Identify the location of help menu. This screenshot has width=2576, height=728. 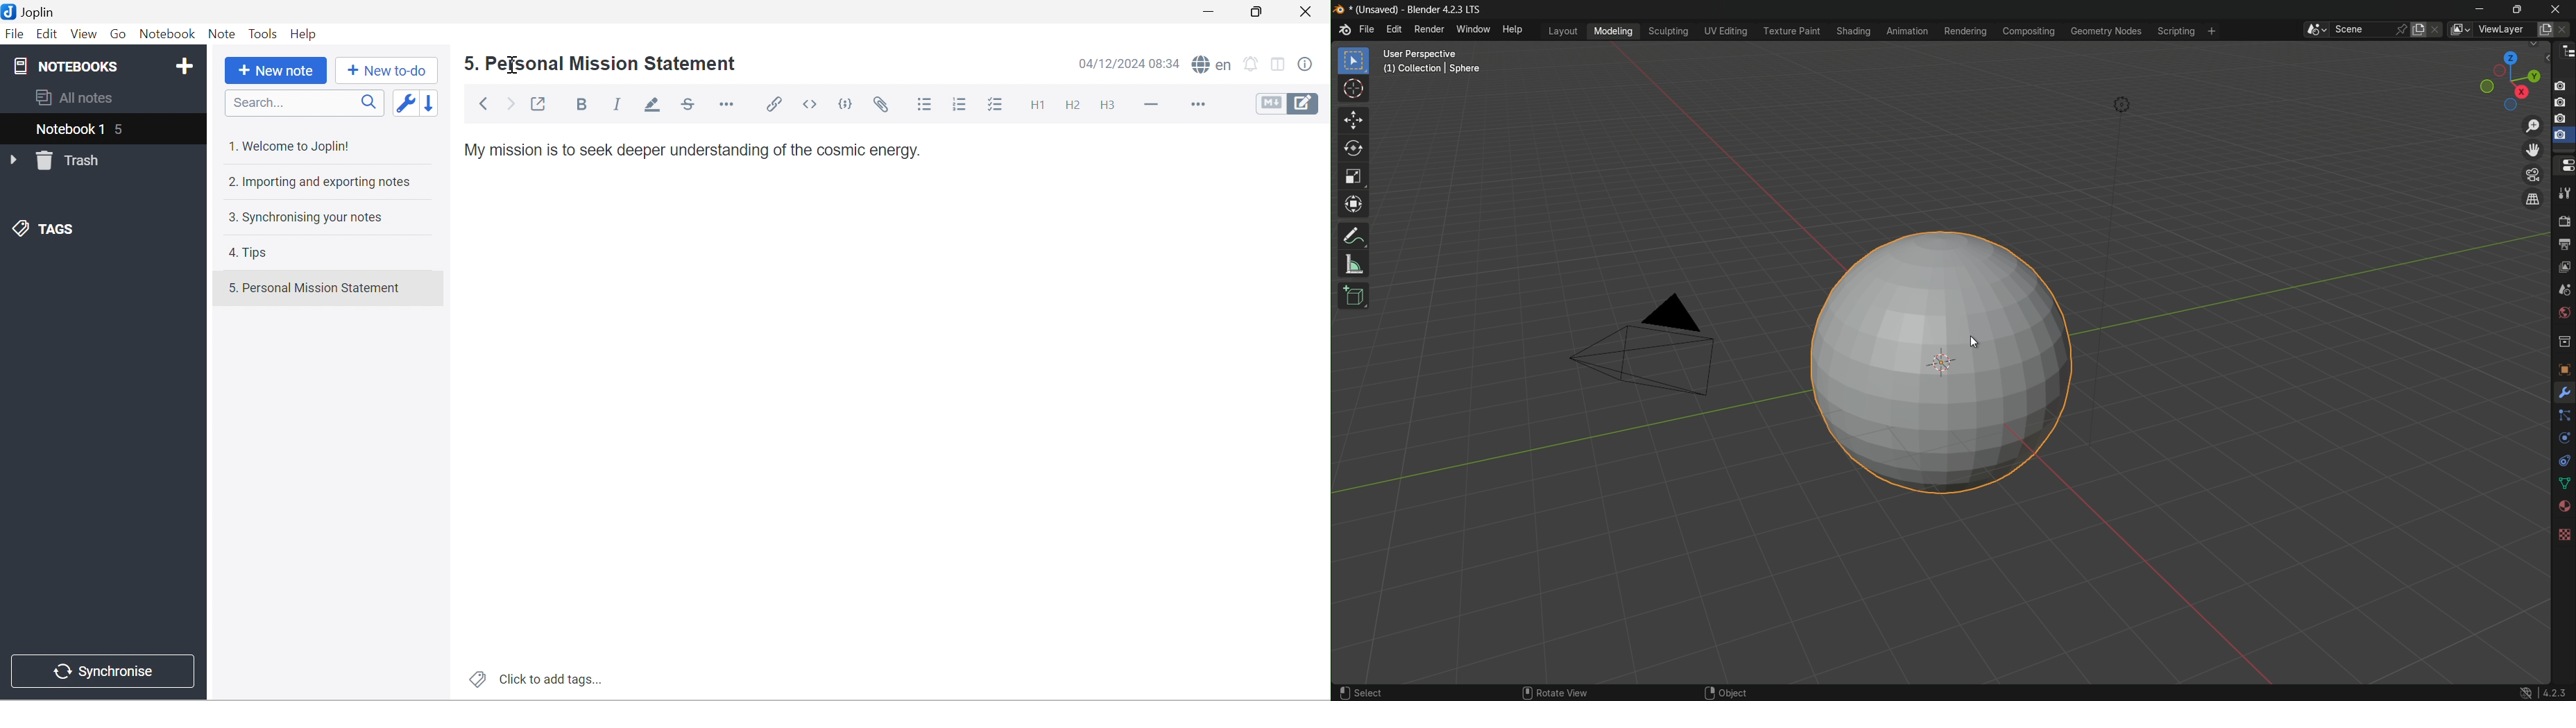
(1514, 31).